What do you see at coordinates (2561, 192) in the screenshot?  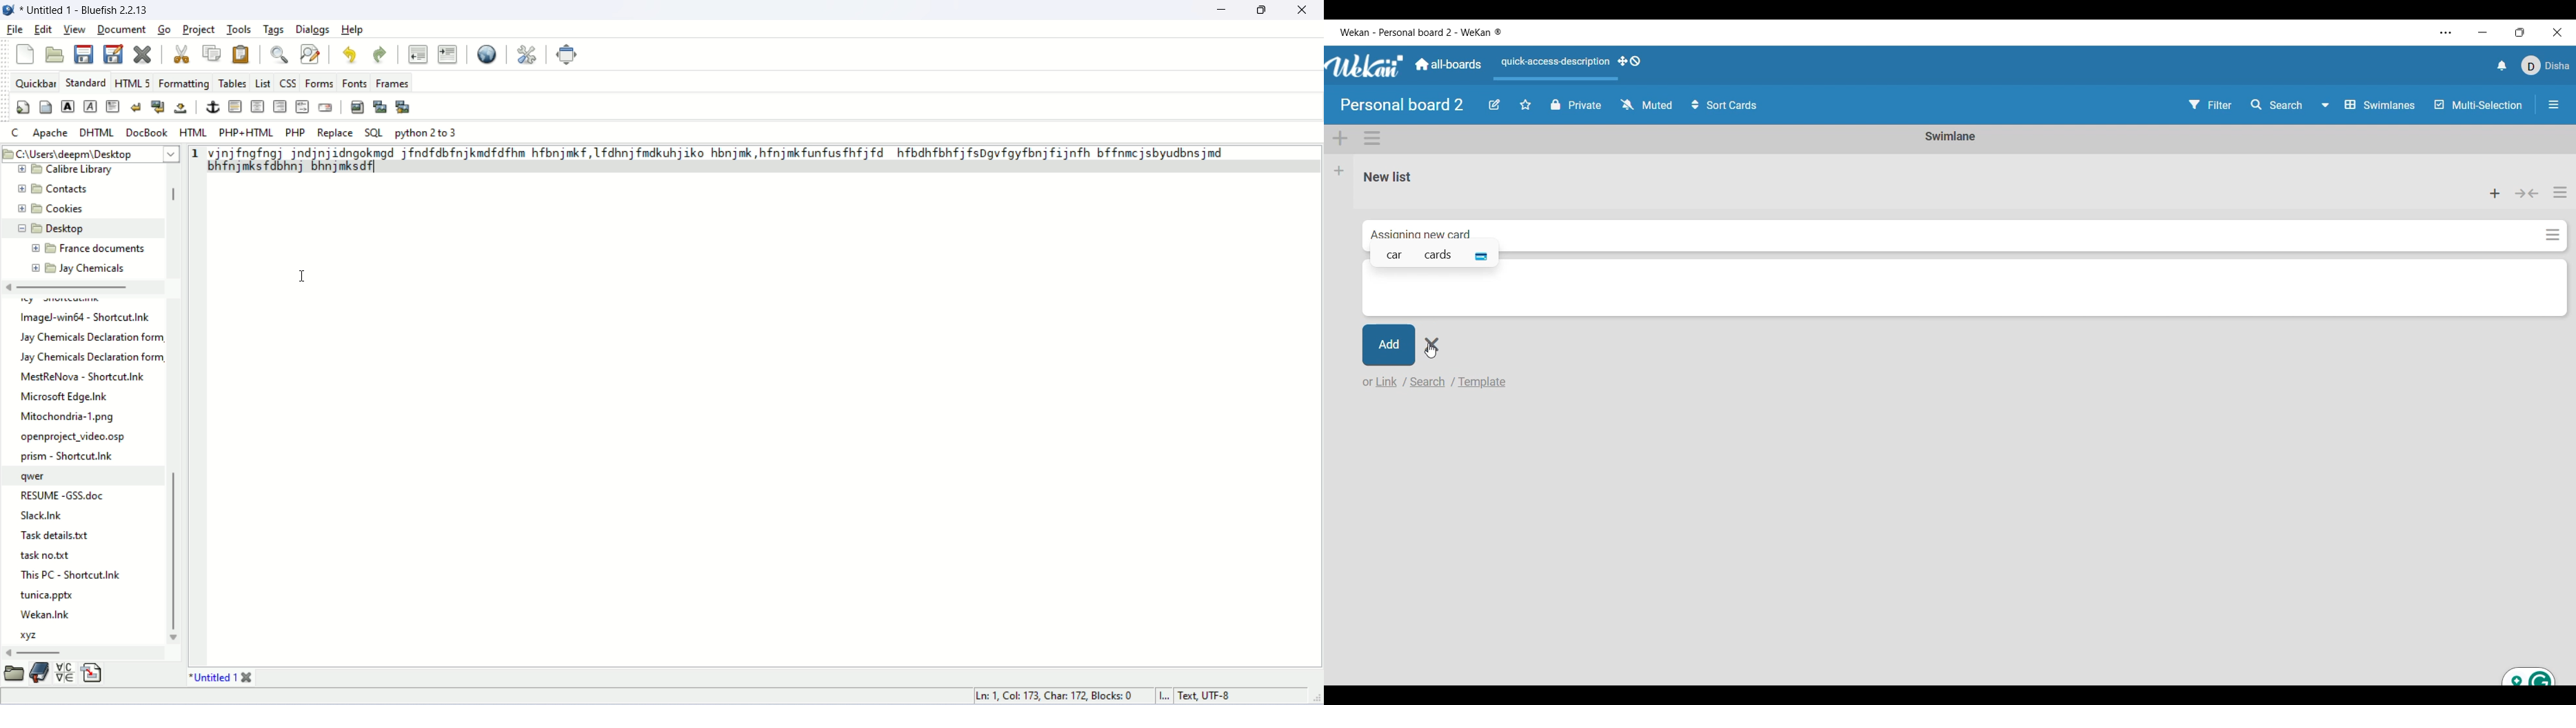 I see `List actions` at bounding box center [2561, 192].